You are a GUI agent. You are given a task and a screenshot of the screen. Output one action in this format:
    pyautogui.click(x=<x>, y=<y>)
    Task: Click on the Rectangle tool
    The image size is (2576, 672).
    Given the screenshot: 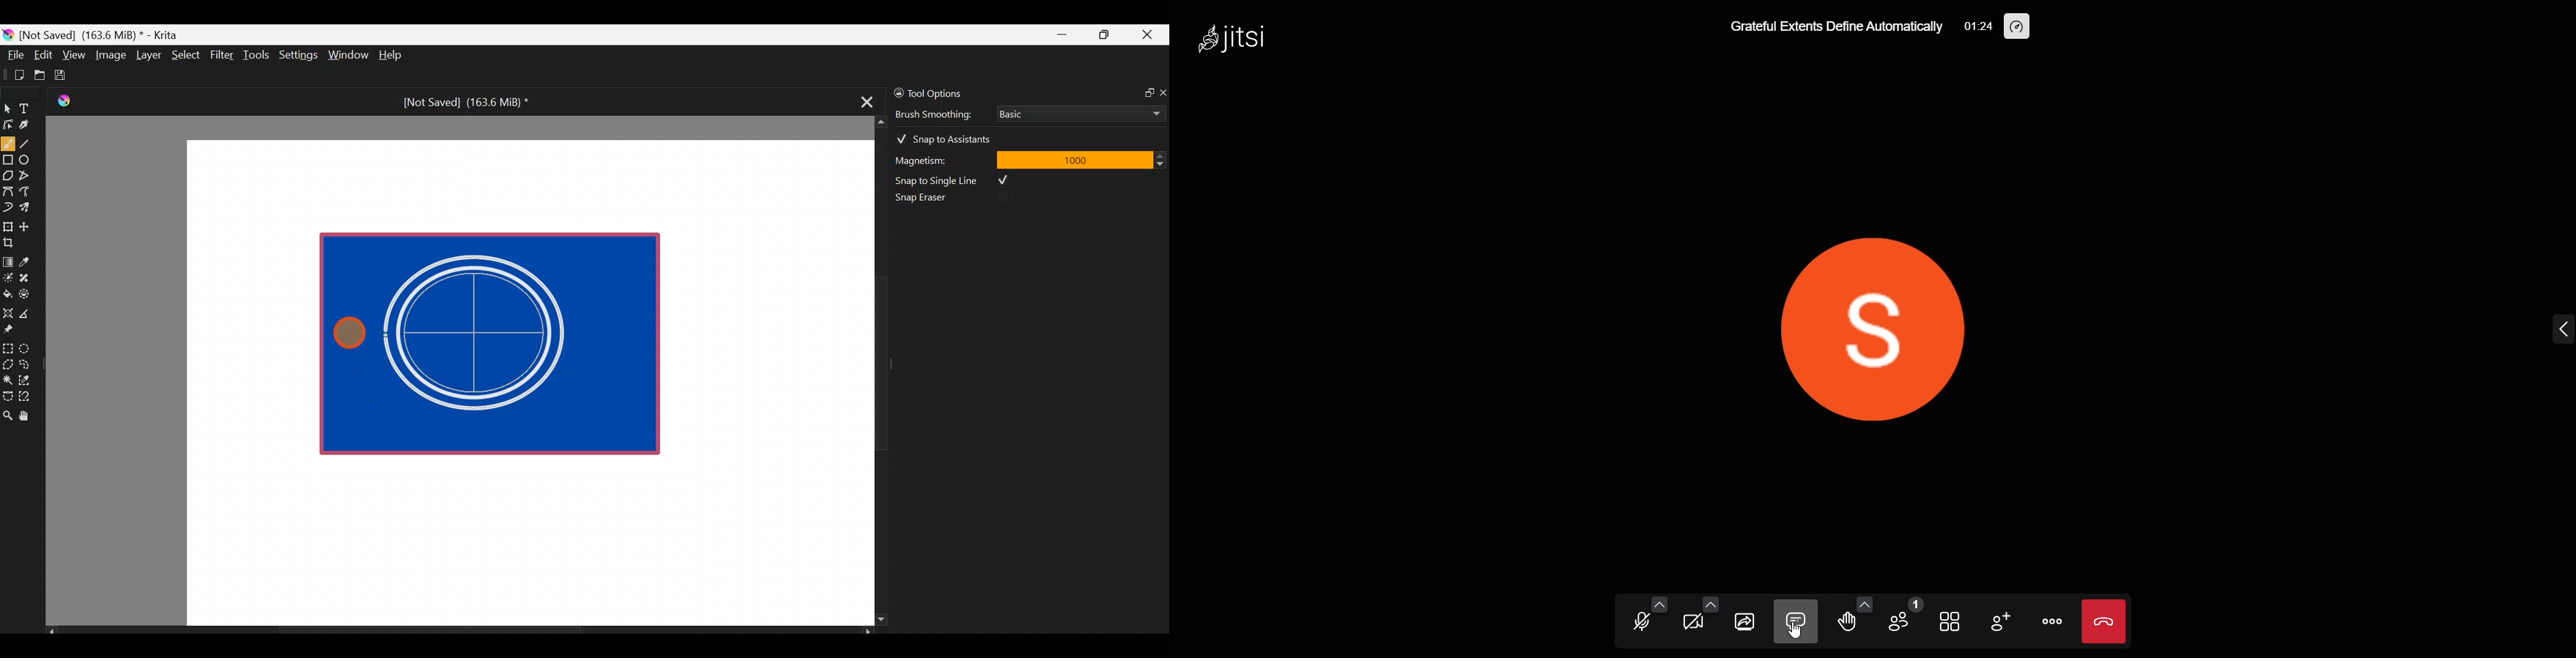 What is the action you would take?
    pyautogui.click(x=8, y=161)
    